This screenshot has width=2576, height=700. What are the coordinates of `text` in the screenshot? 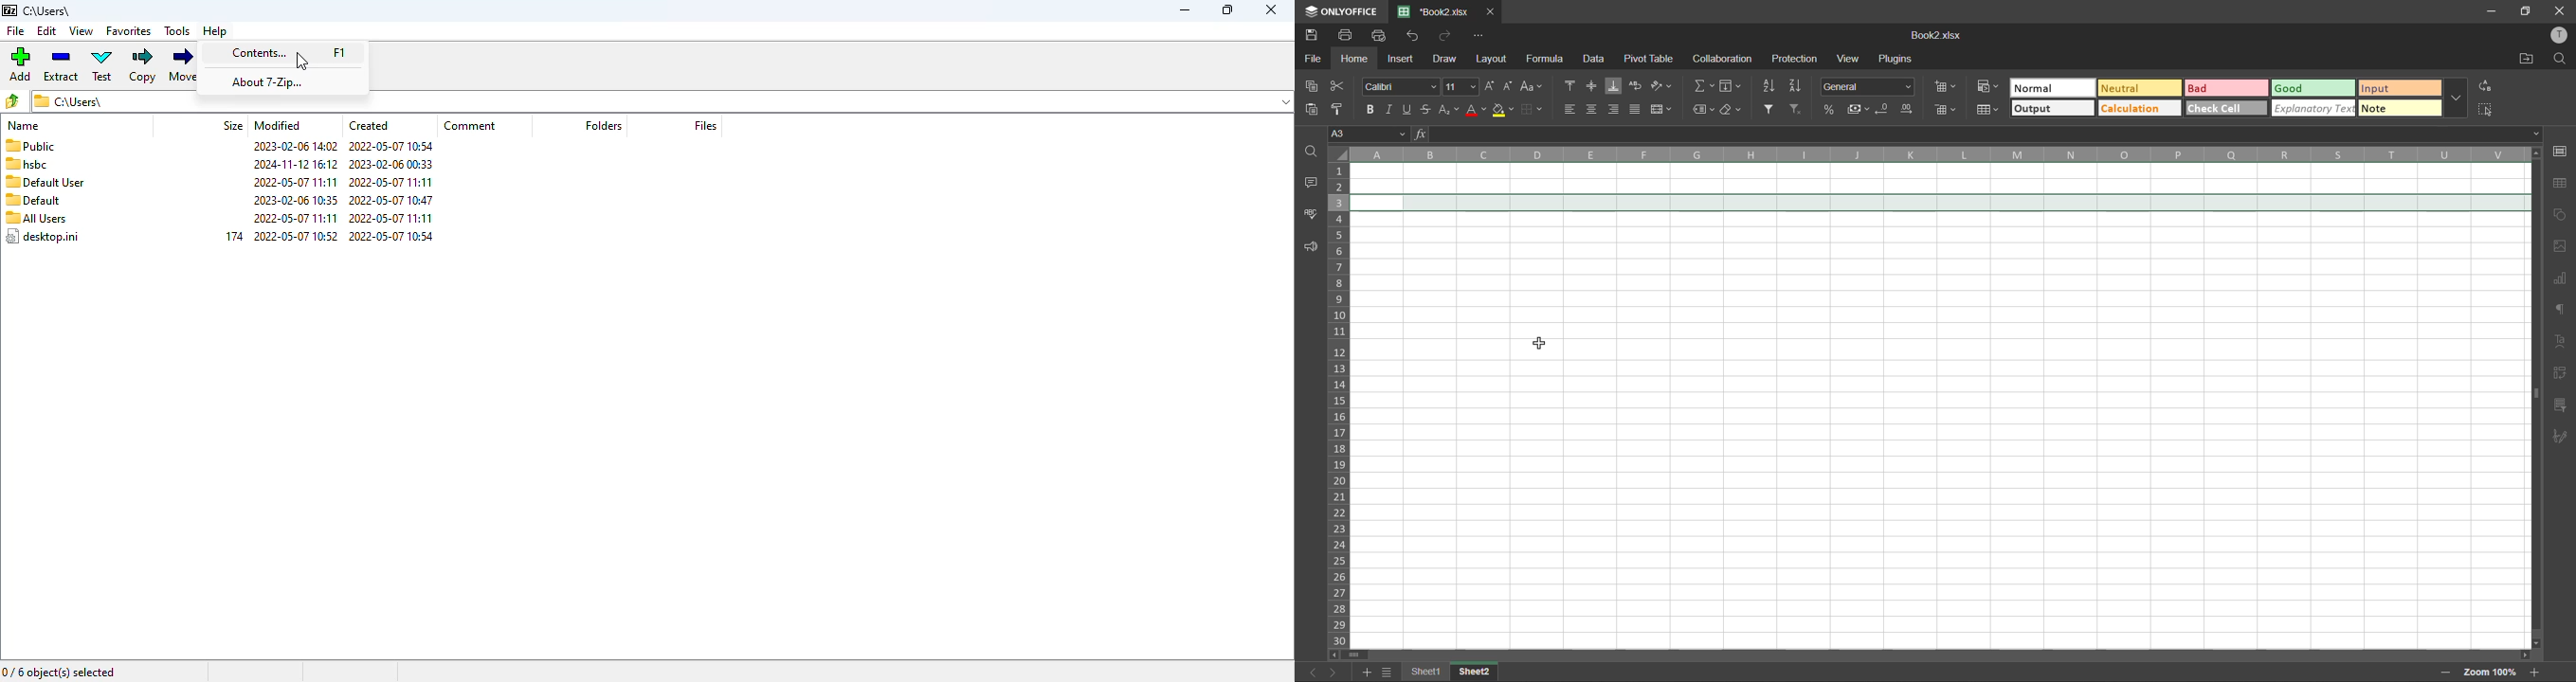 It's located at (2564, 340).